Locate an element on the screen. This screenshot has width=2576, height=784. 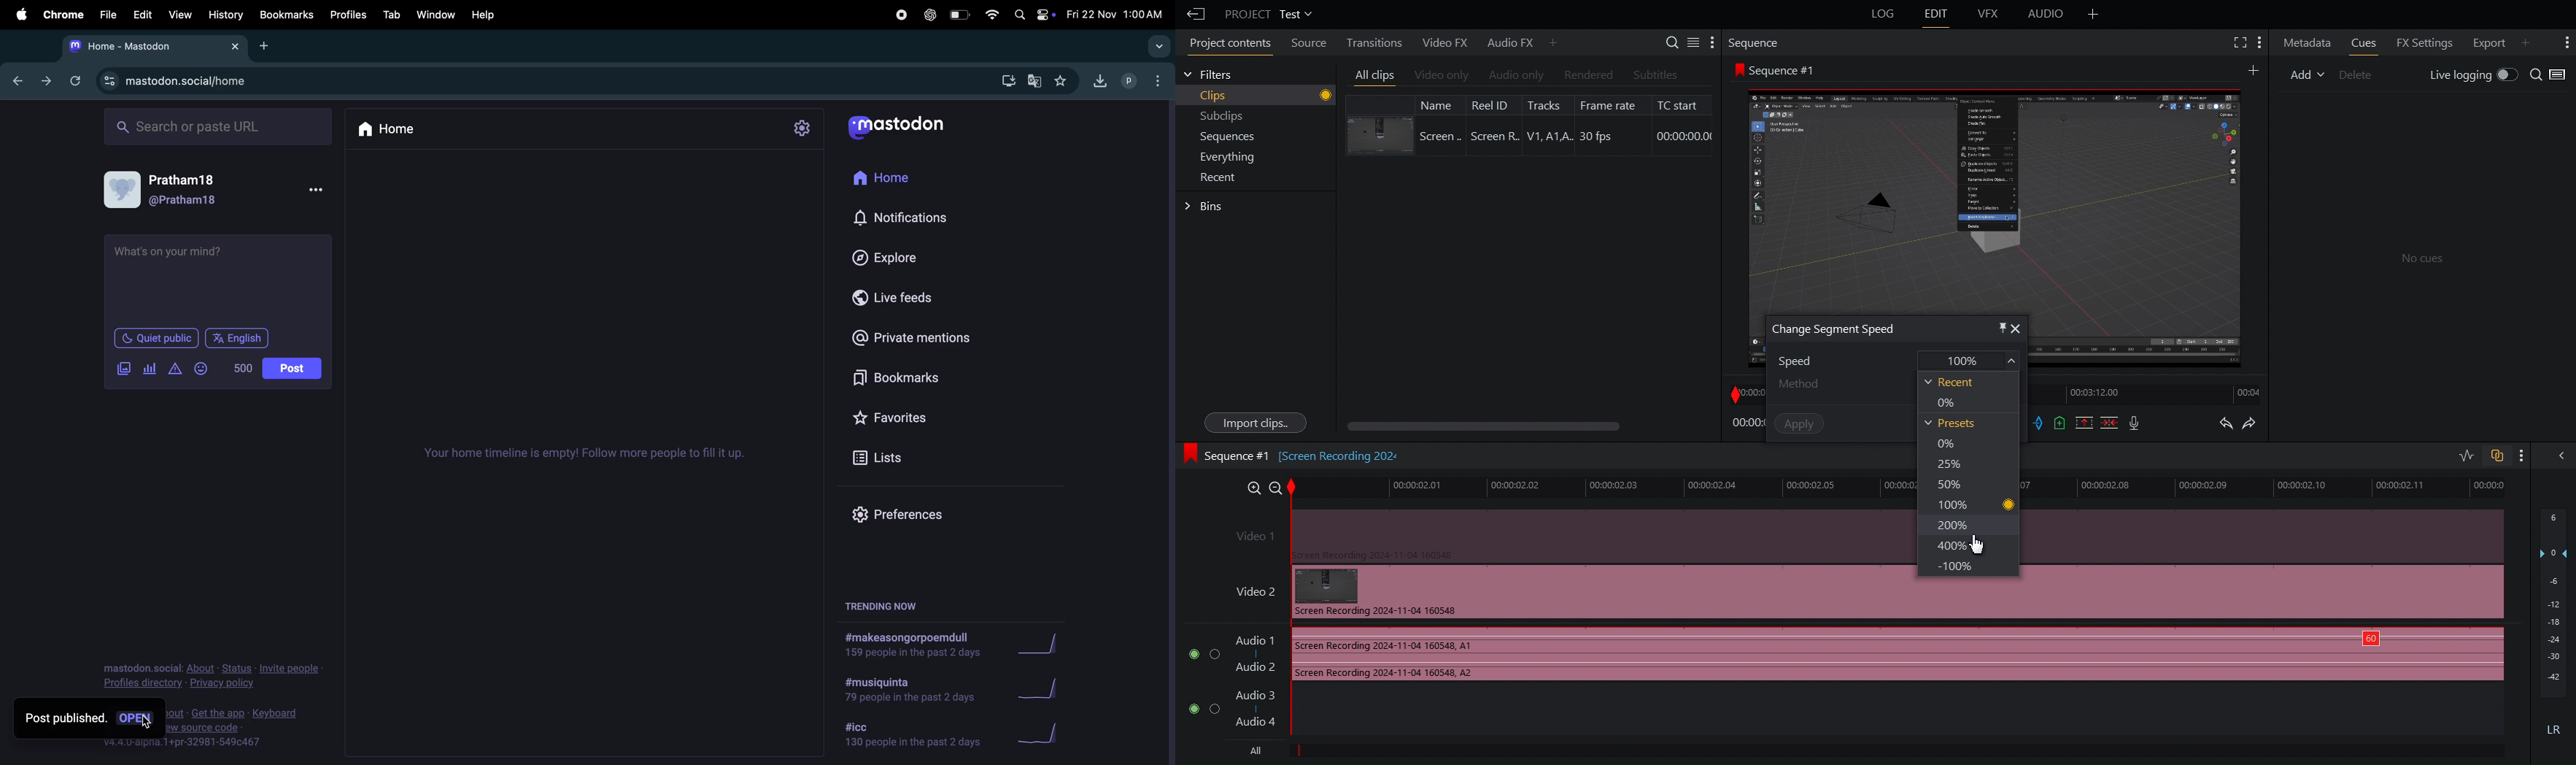
Metadata is located at coordinates (2308, 42).